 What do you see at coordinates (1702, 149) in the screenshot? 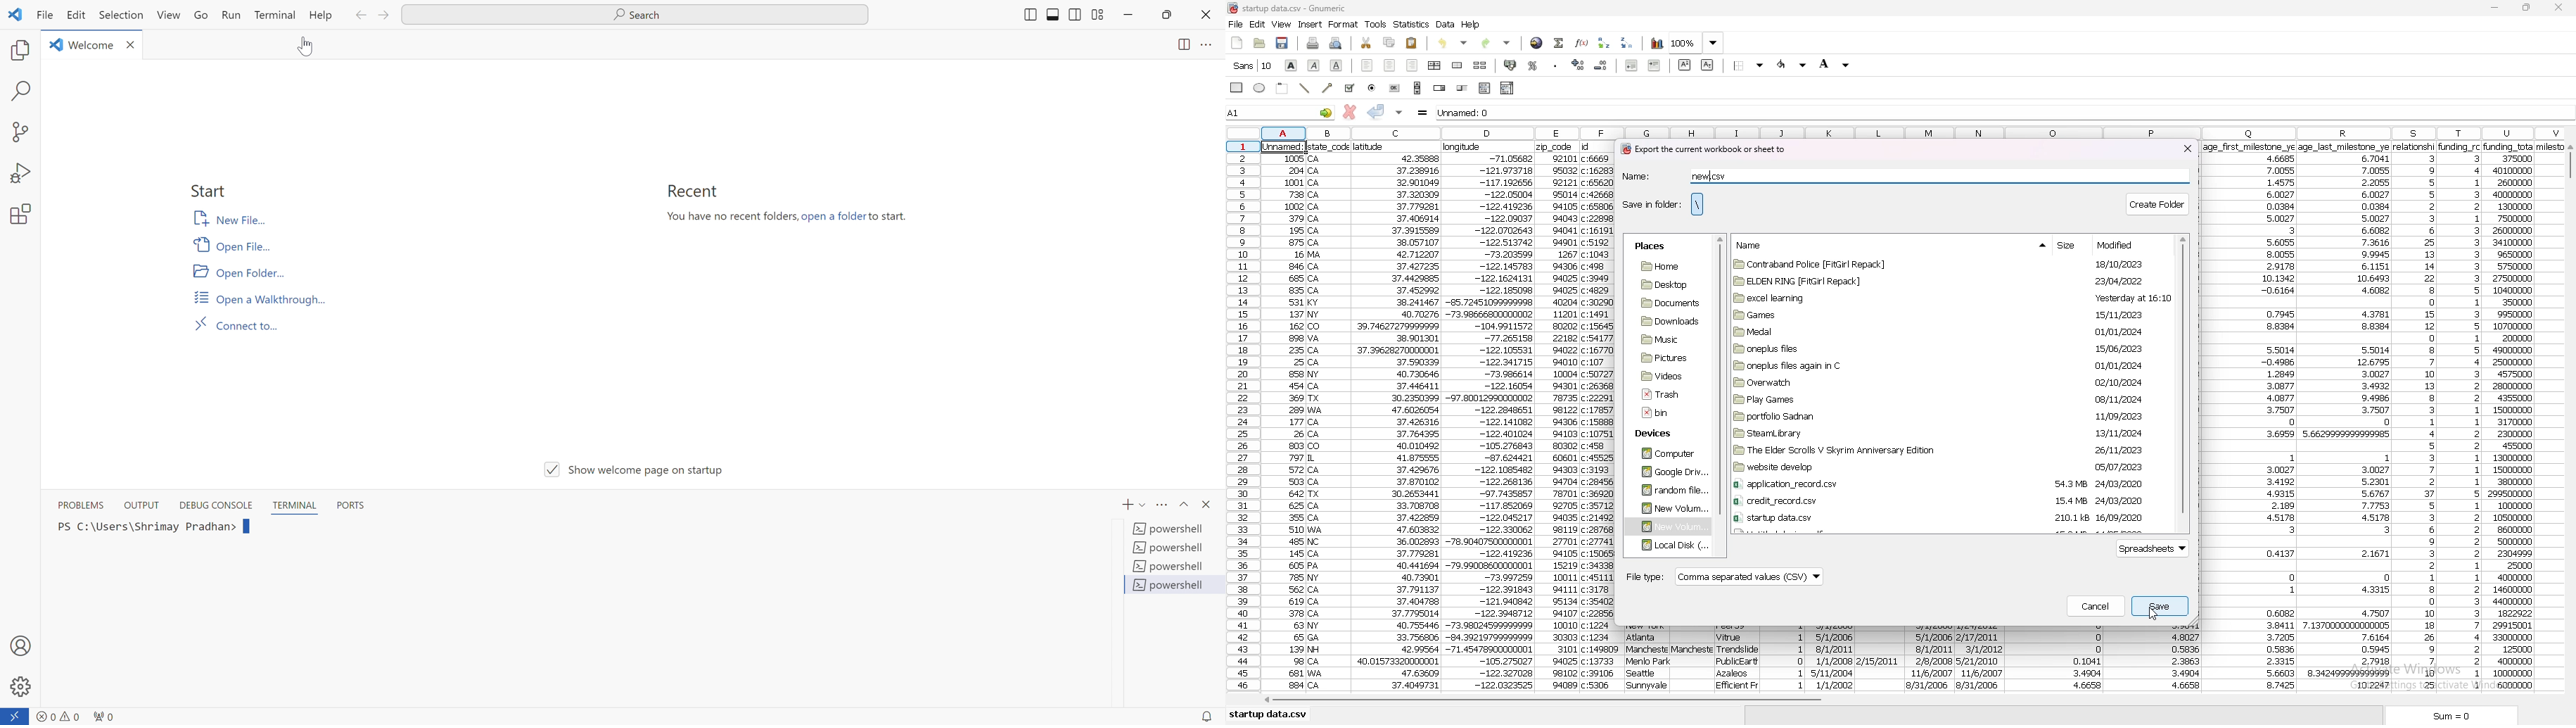
I see `export` at bounding box center [1702, 149].